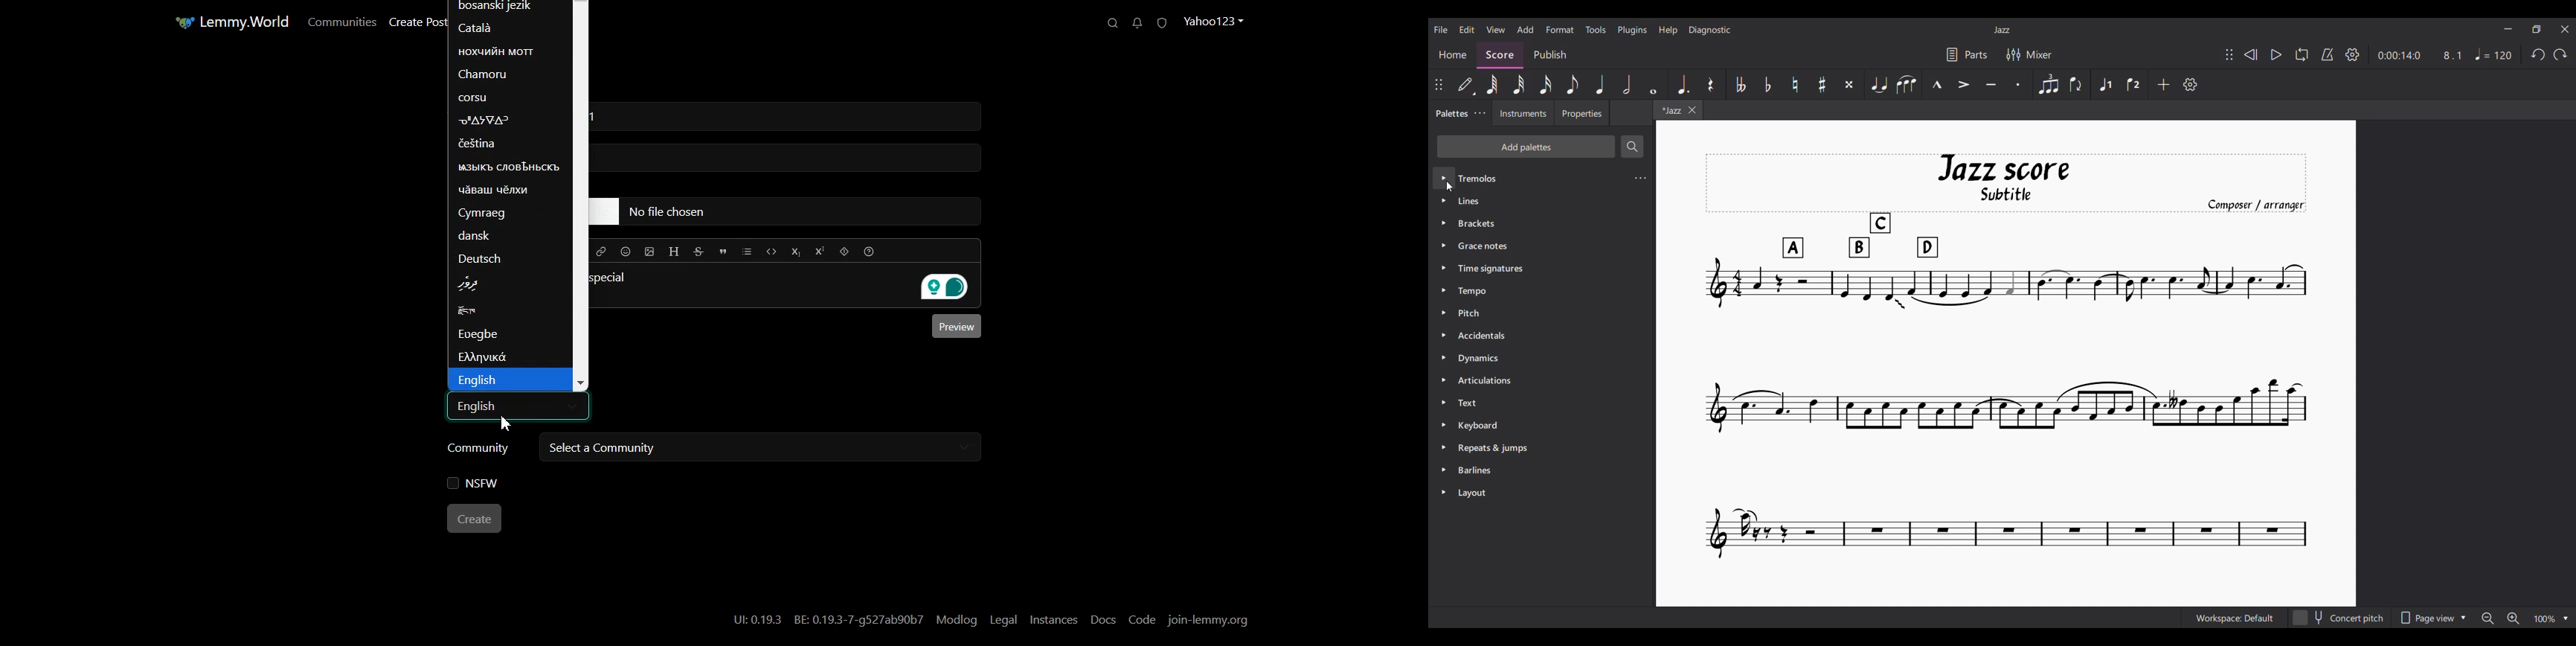 The image size is (2576, 672). Describe the element at coordinates (1582, 112) in the screenshot. I see `Properties ` at that location.